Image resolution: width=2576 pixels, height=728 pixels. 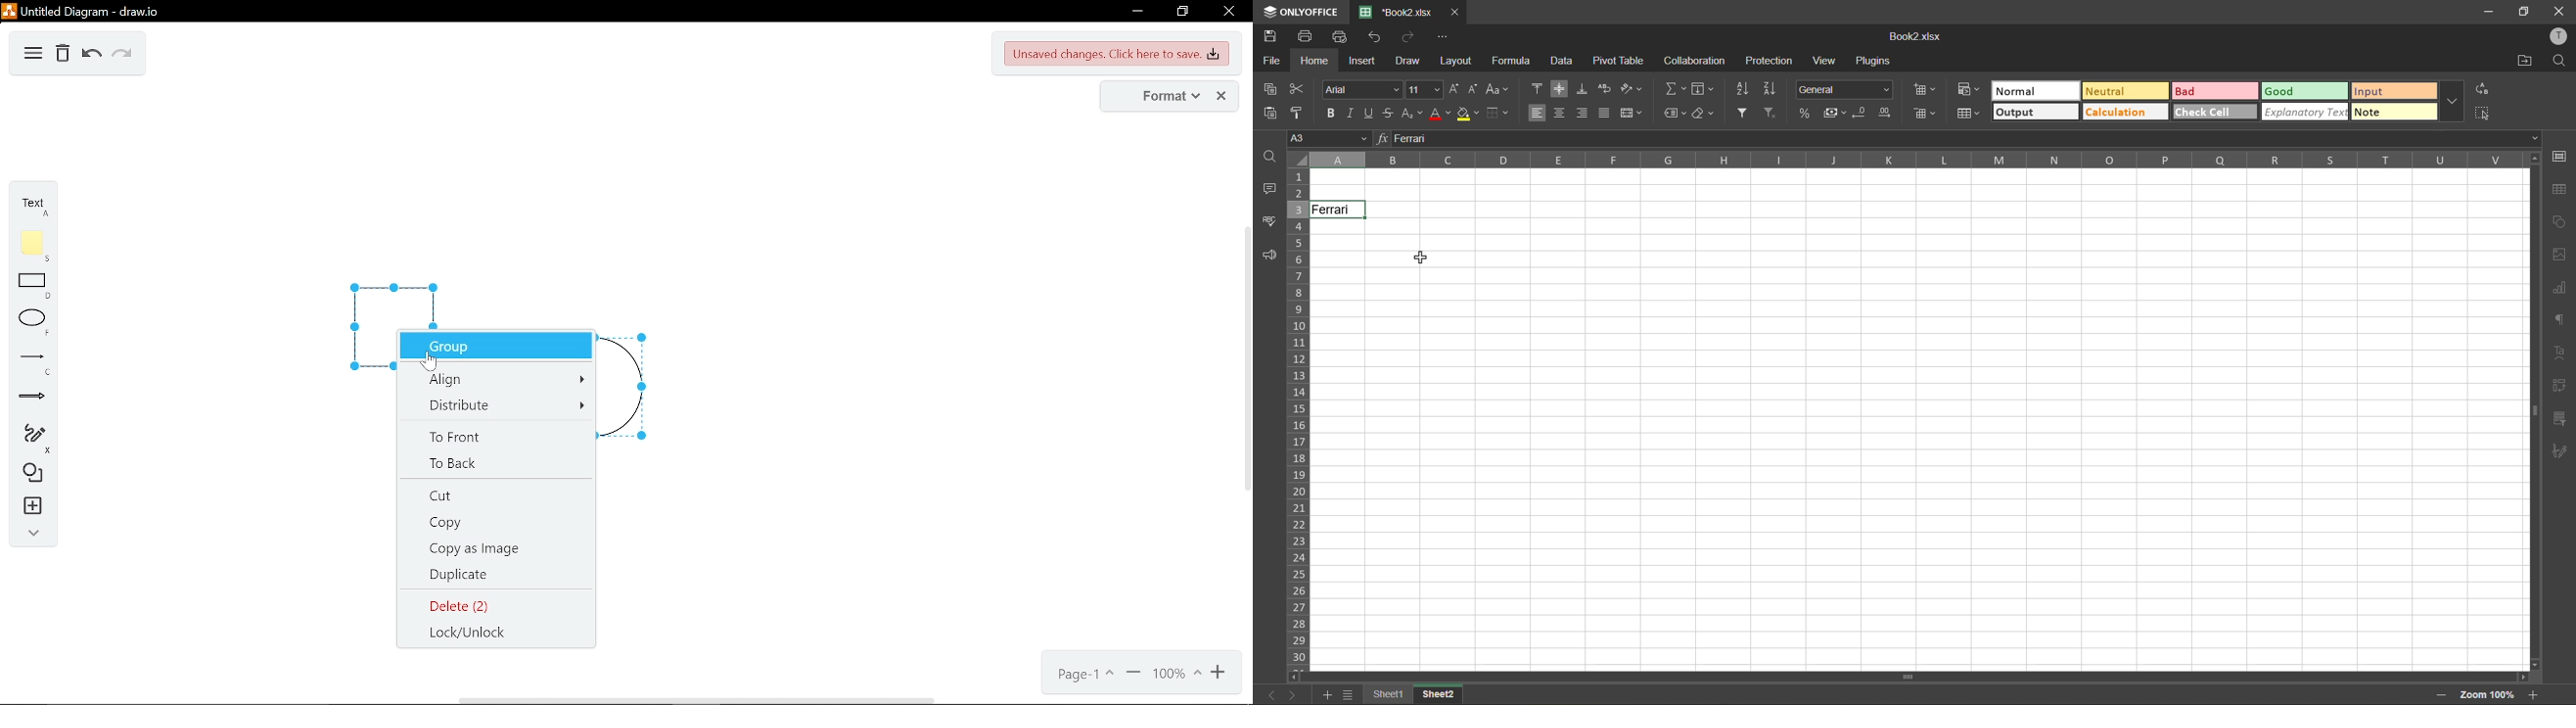 I want to click on current page, so click(x=1081, y=677).